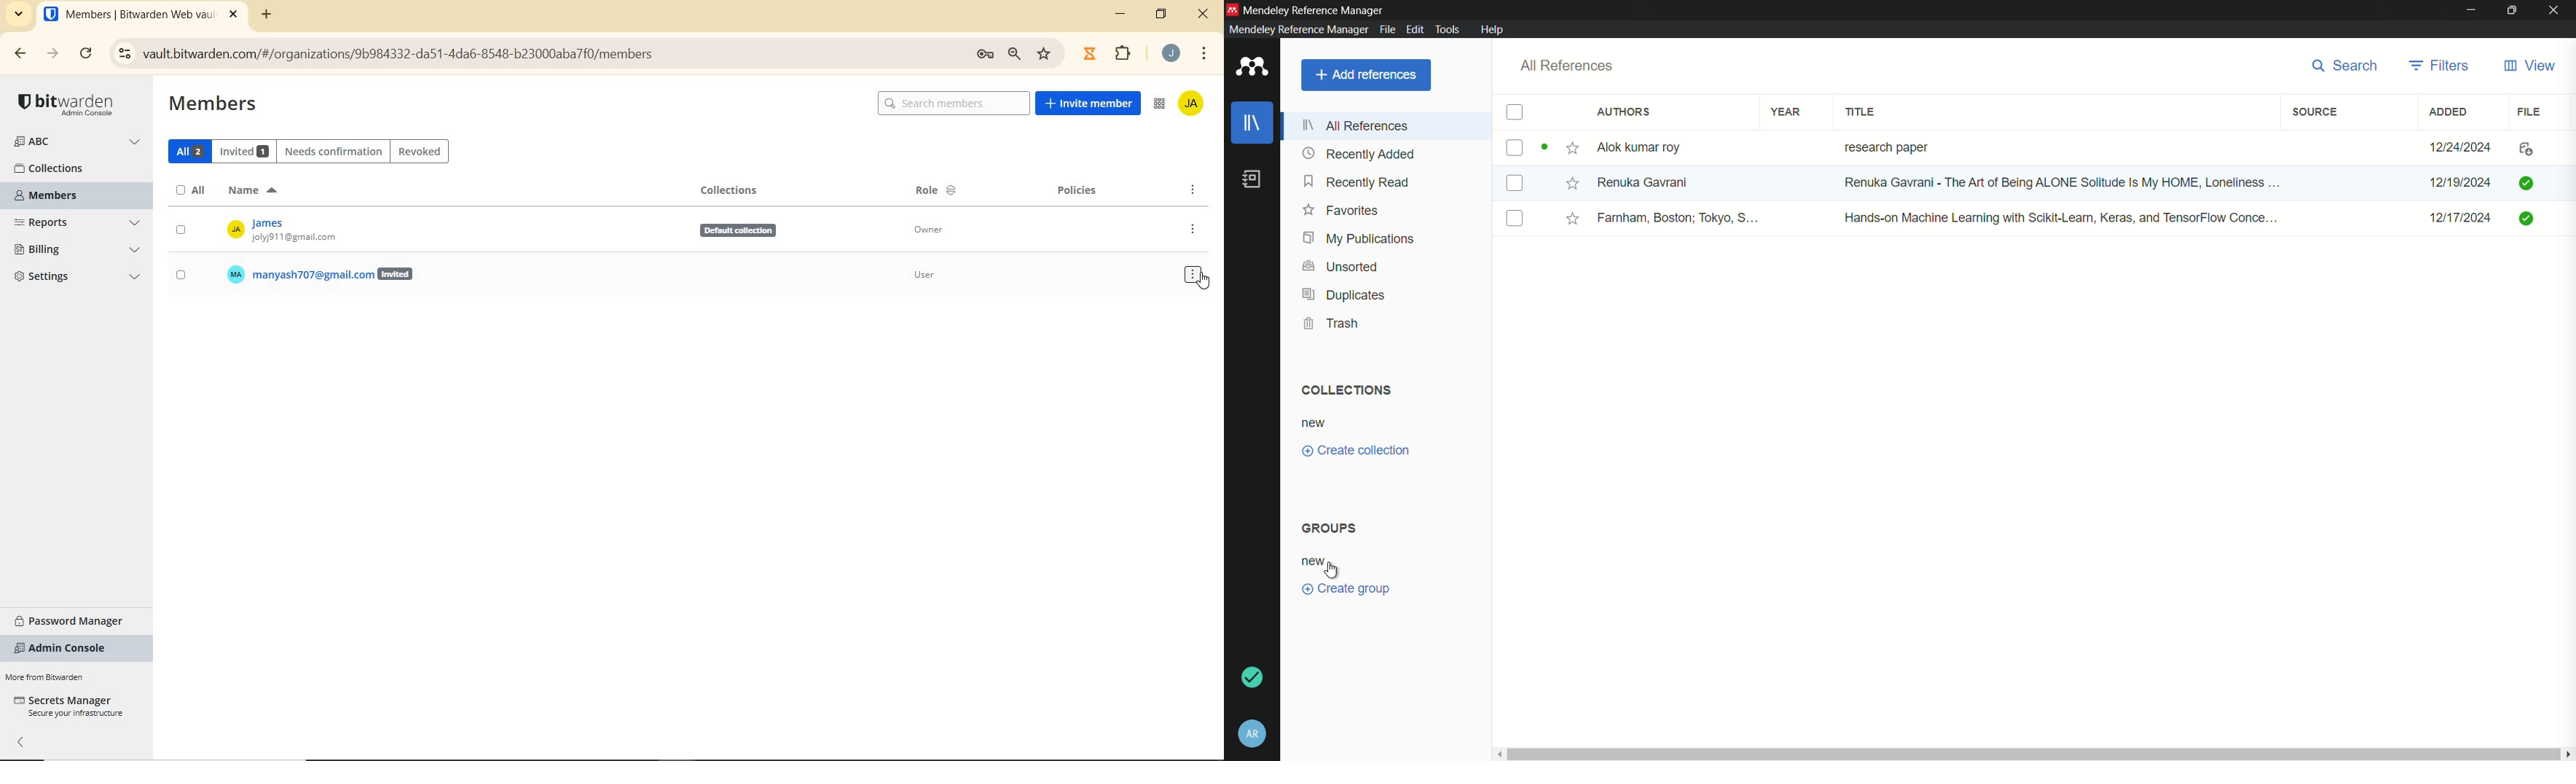 The width and height of the screenshot is (2576, 784). Describe the element at coordinates (1447, 29) in the screenshot. I see `tools menu` at that location.